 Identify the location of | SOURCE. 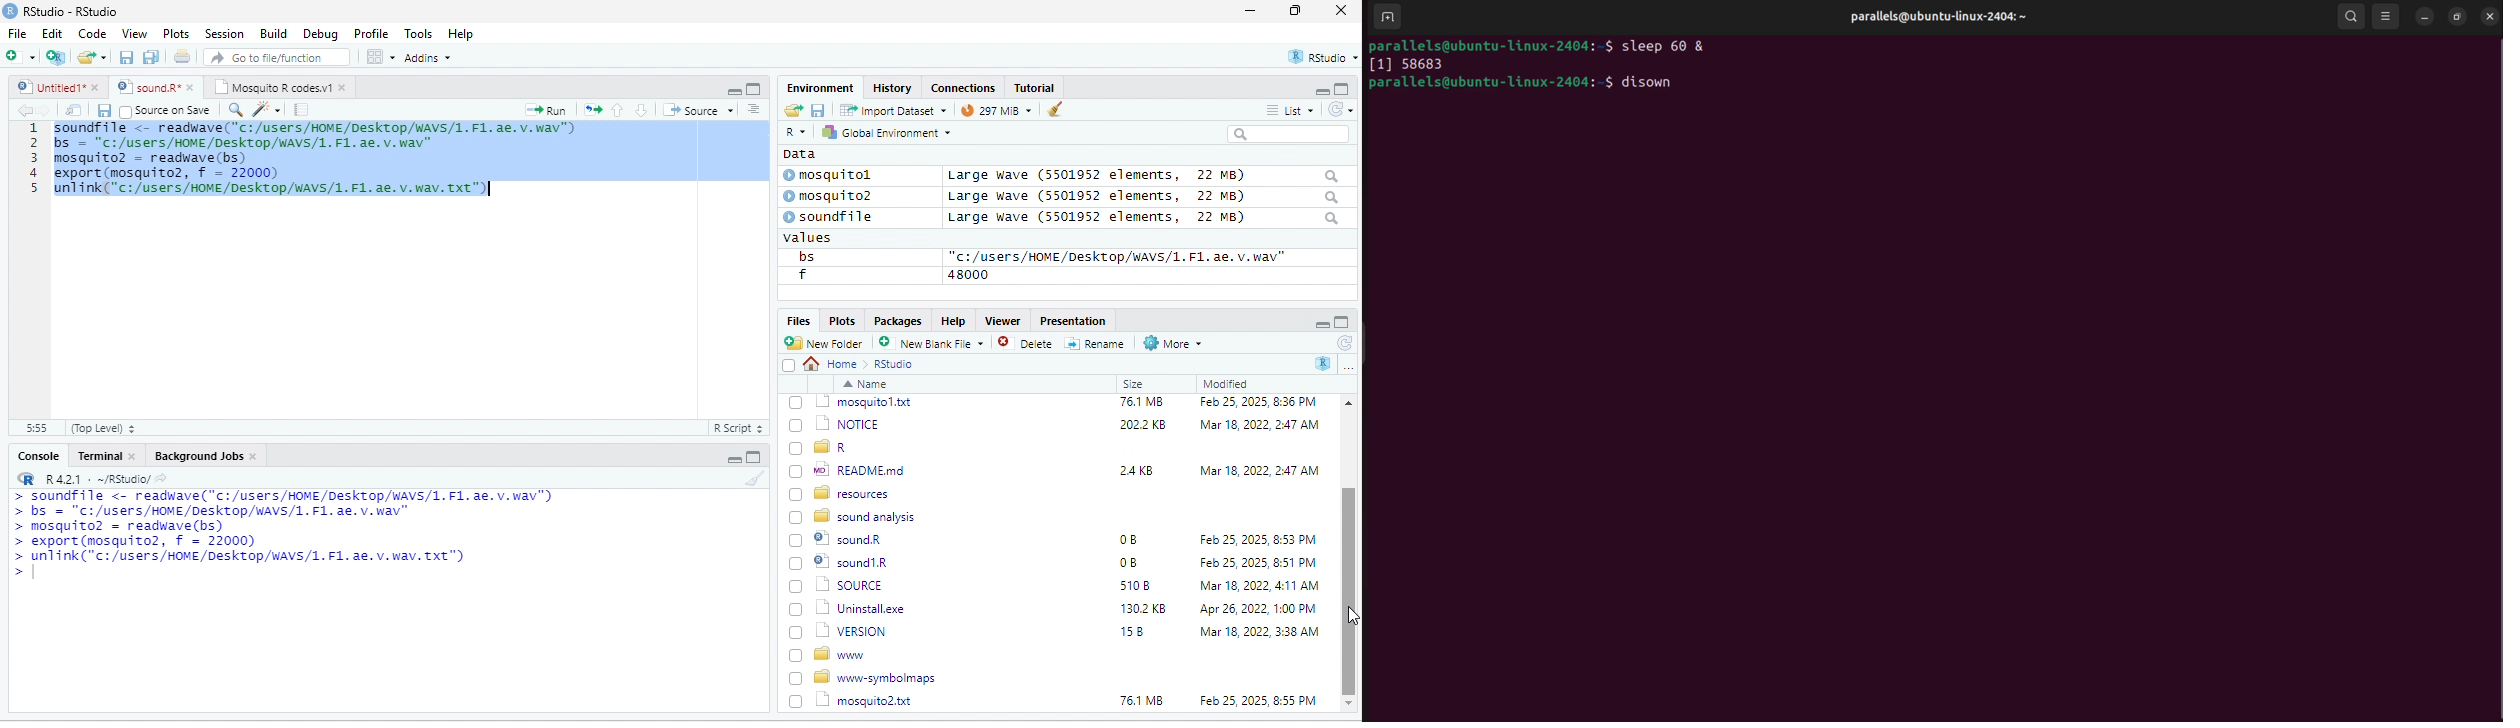
(848, 681).